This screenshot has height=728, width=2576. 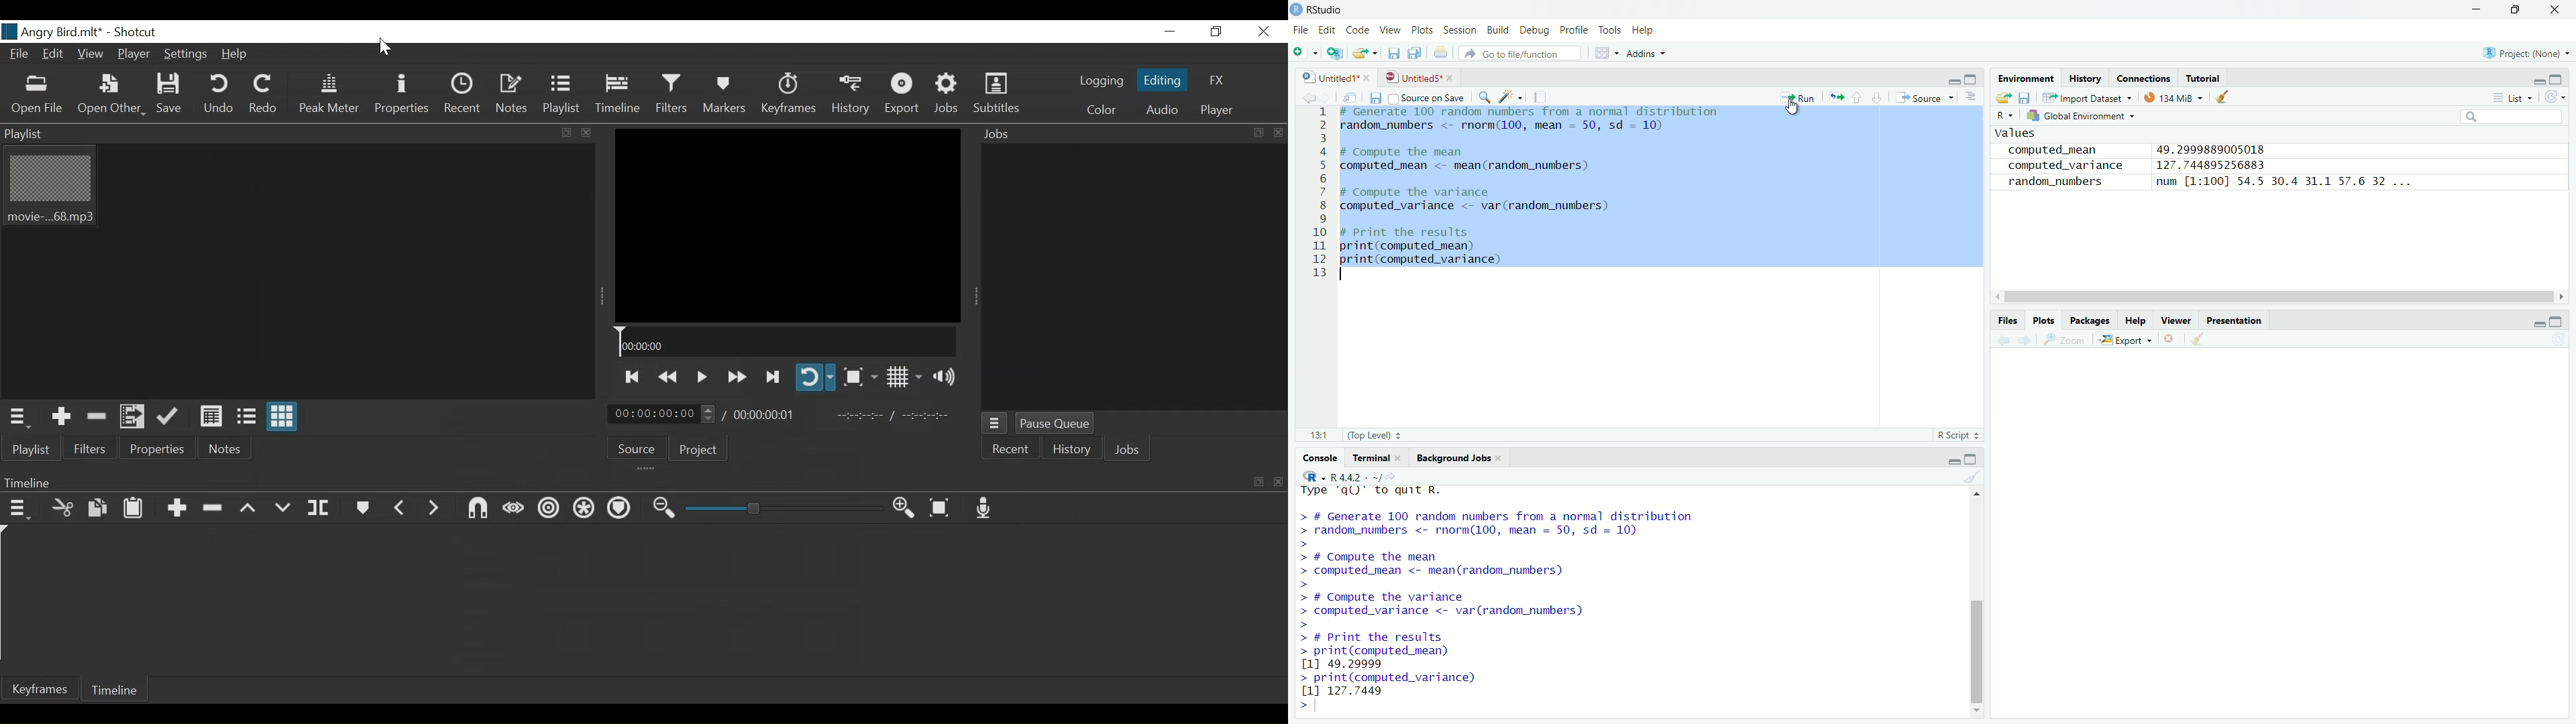 I want to click on # generate 100 random numbers from a normal distribution, so click(x=1533, y=112).